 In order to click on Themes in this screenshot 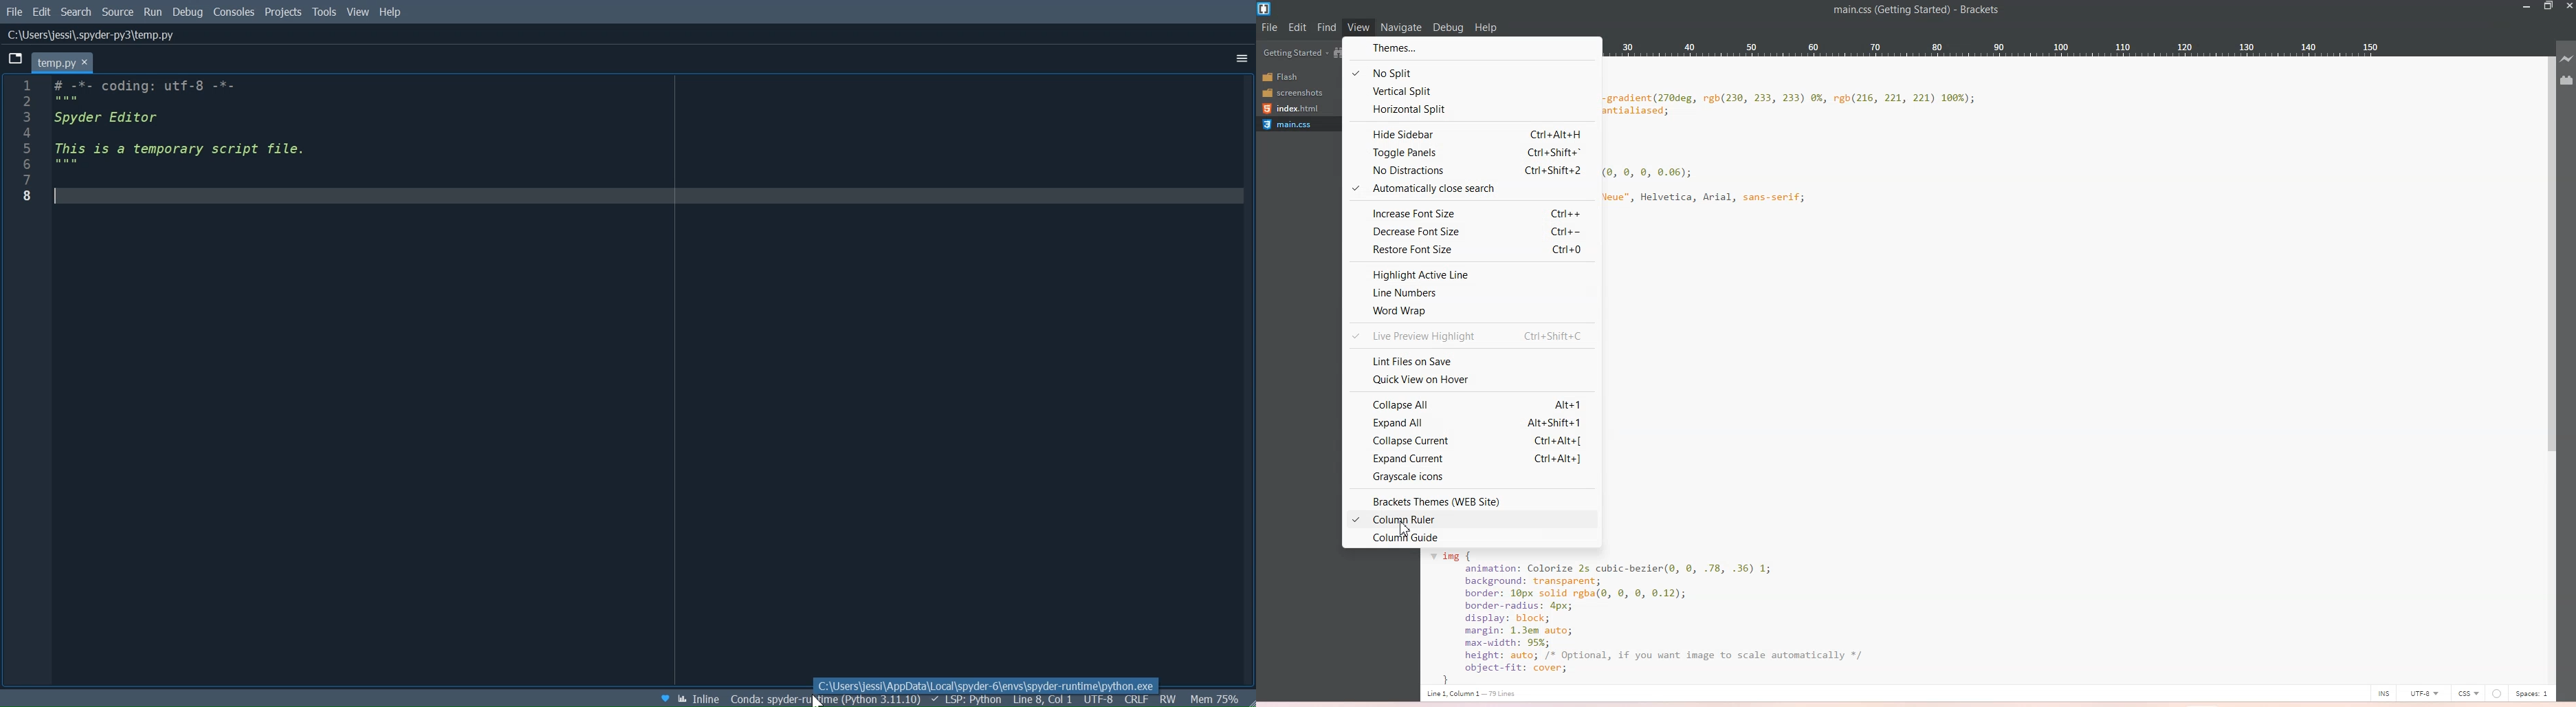, I will do `click(1473, 48)`.